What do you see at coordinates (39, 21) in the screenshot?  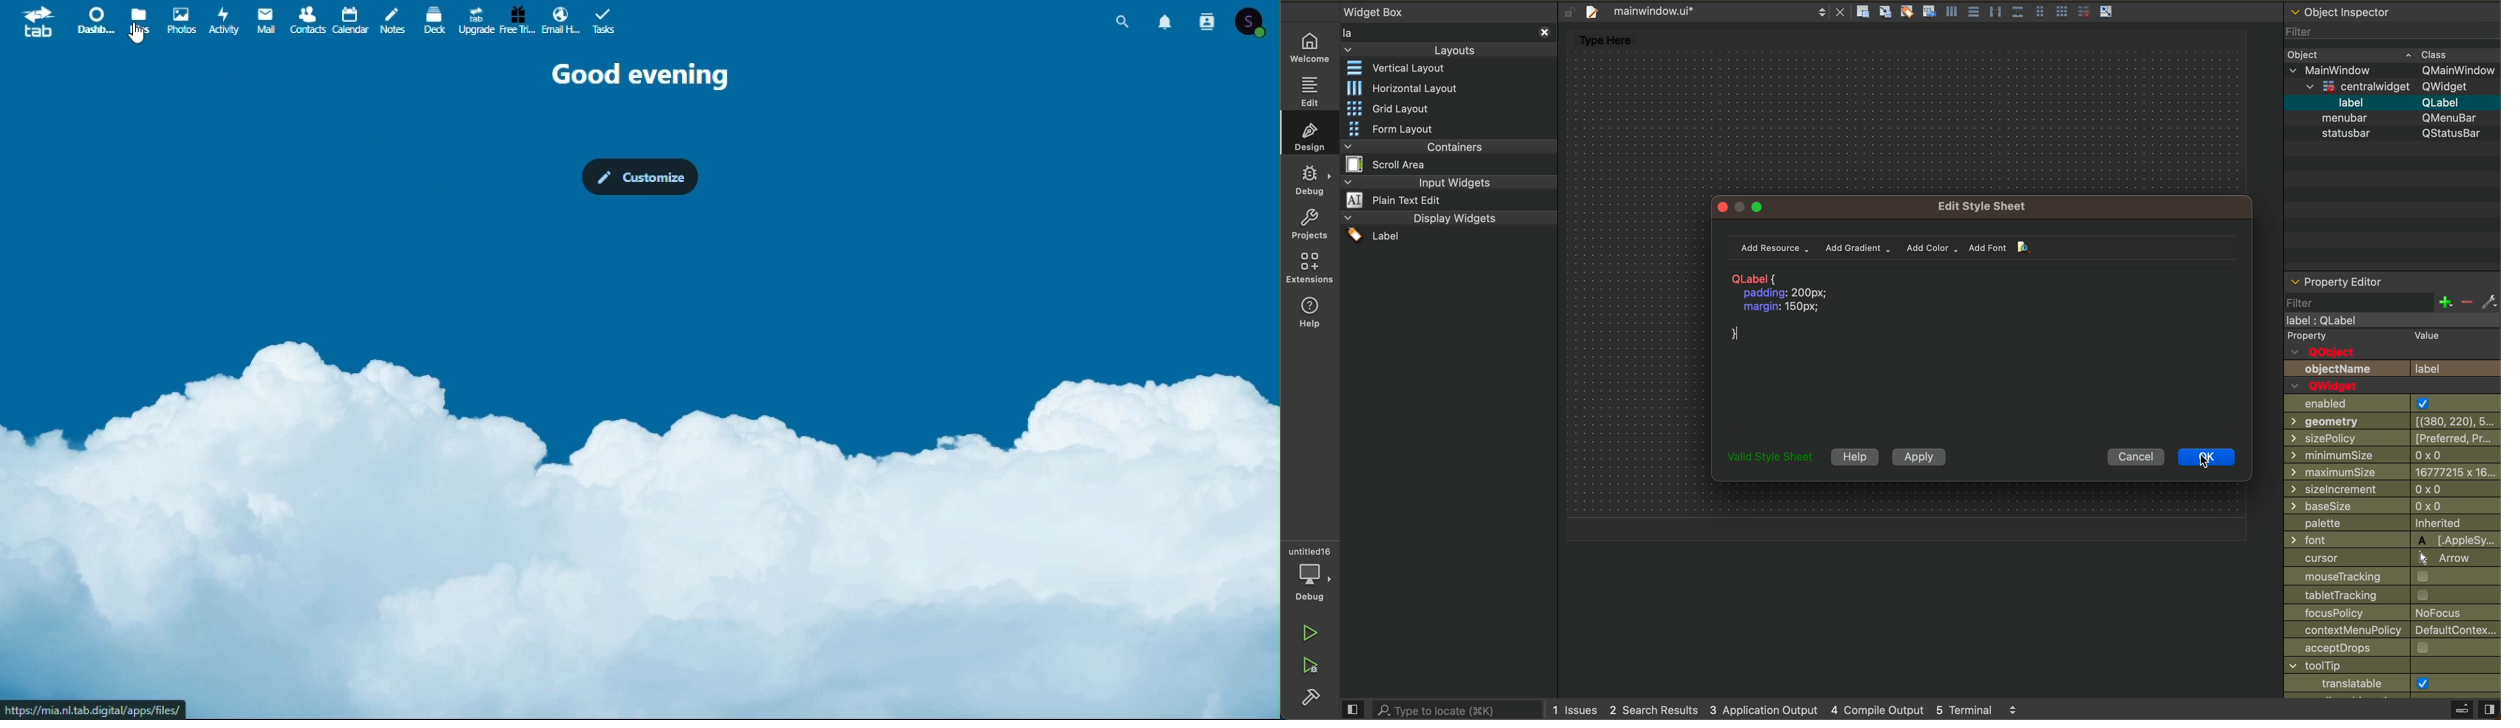 I see `tab` at bounding box center [39, 21].